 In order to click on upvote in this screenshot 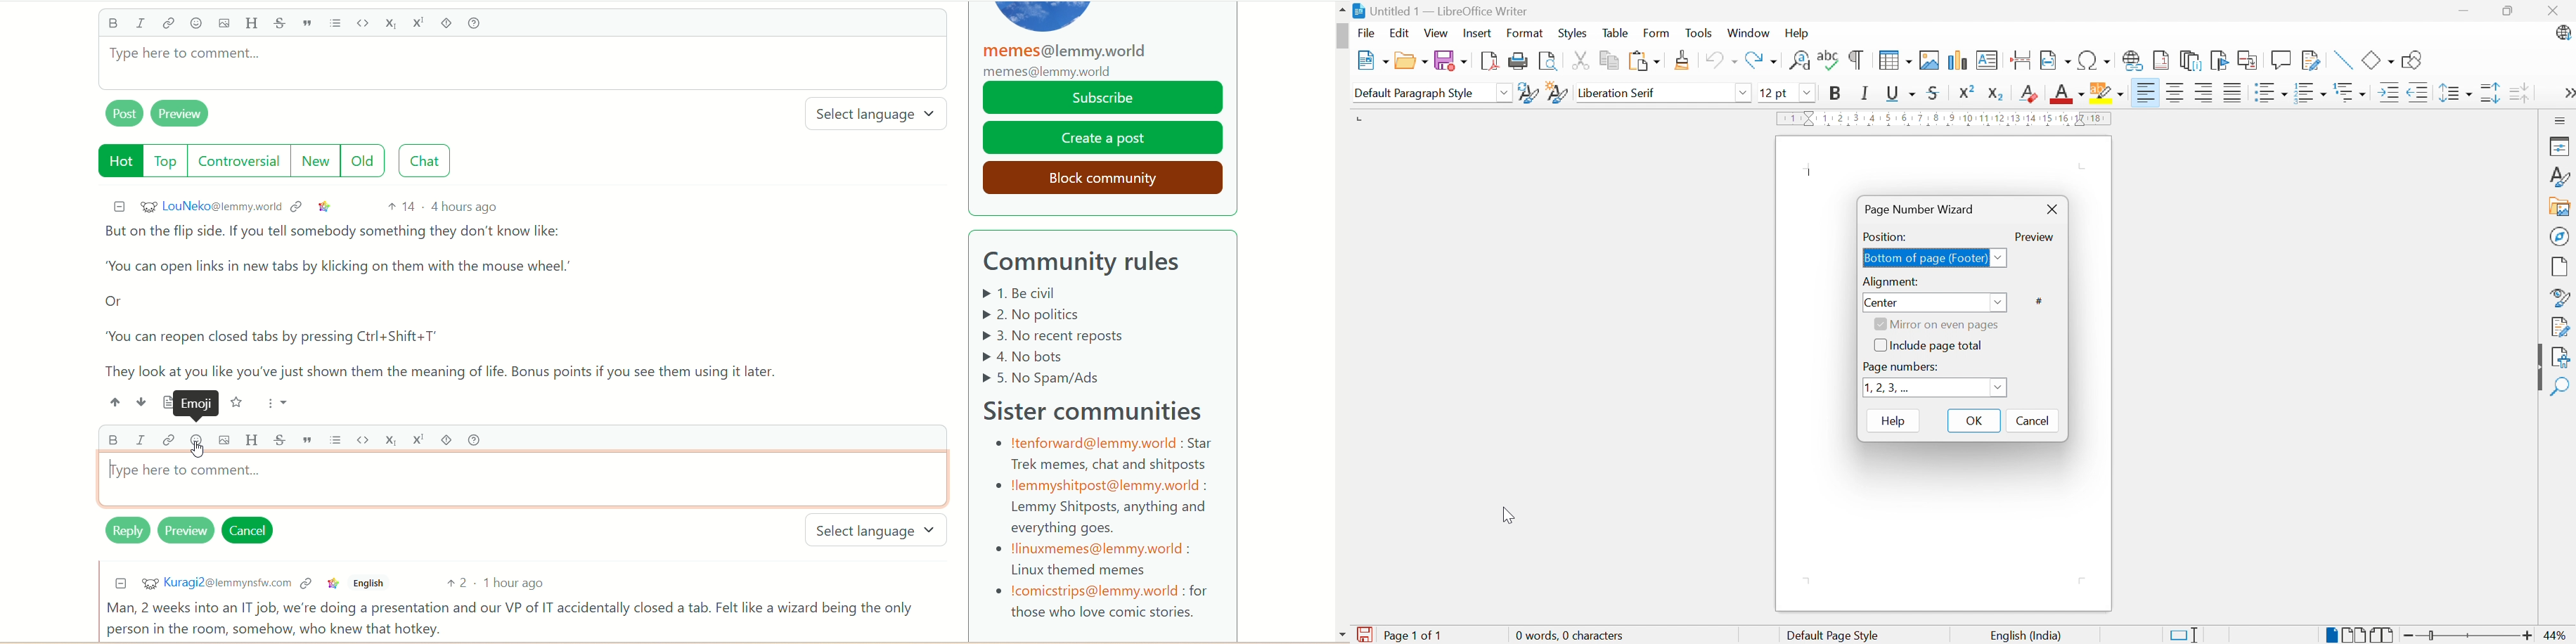, I will do `click(115, 401)`.